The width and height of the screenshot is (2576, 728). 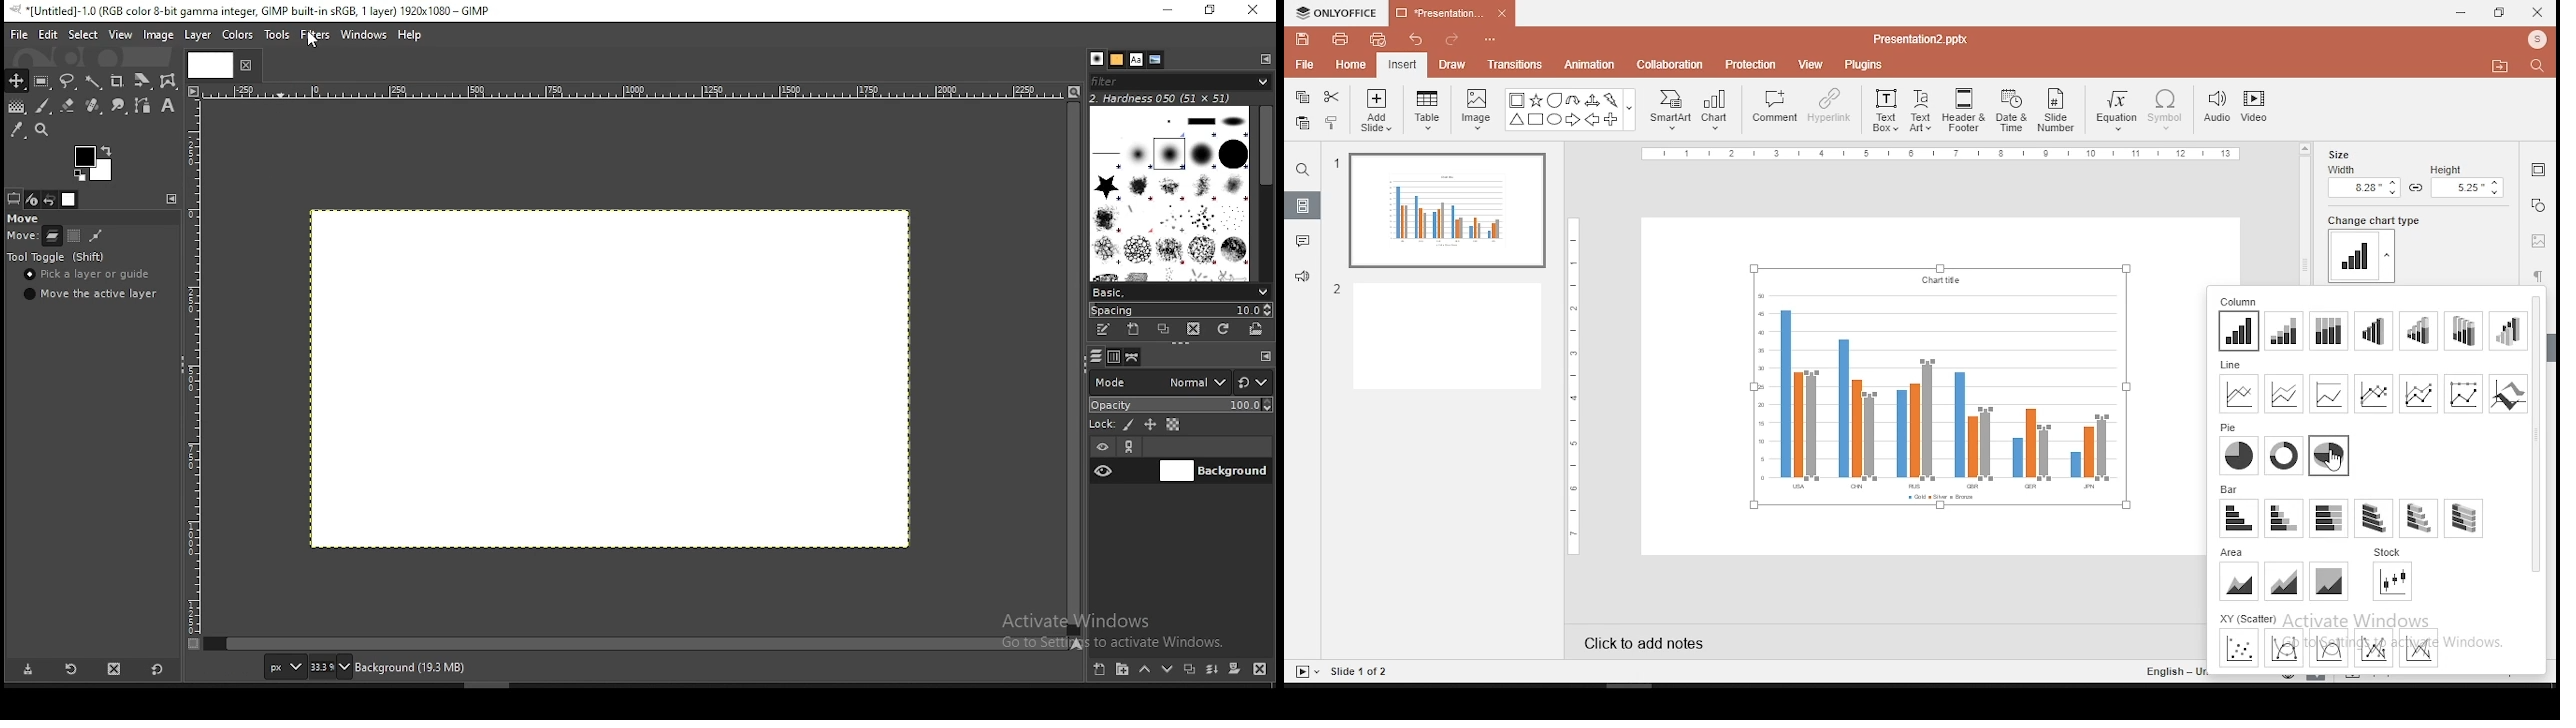 What do you see at coordinates (2500, 66) in the screenshot?
I see `Folder` at bounding box center [2500, 66].